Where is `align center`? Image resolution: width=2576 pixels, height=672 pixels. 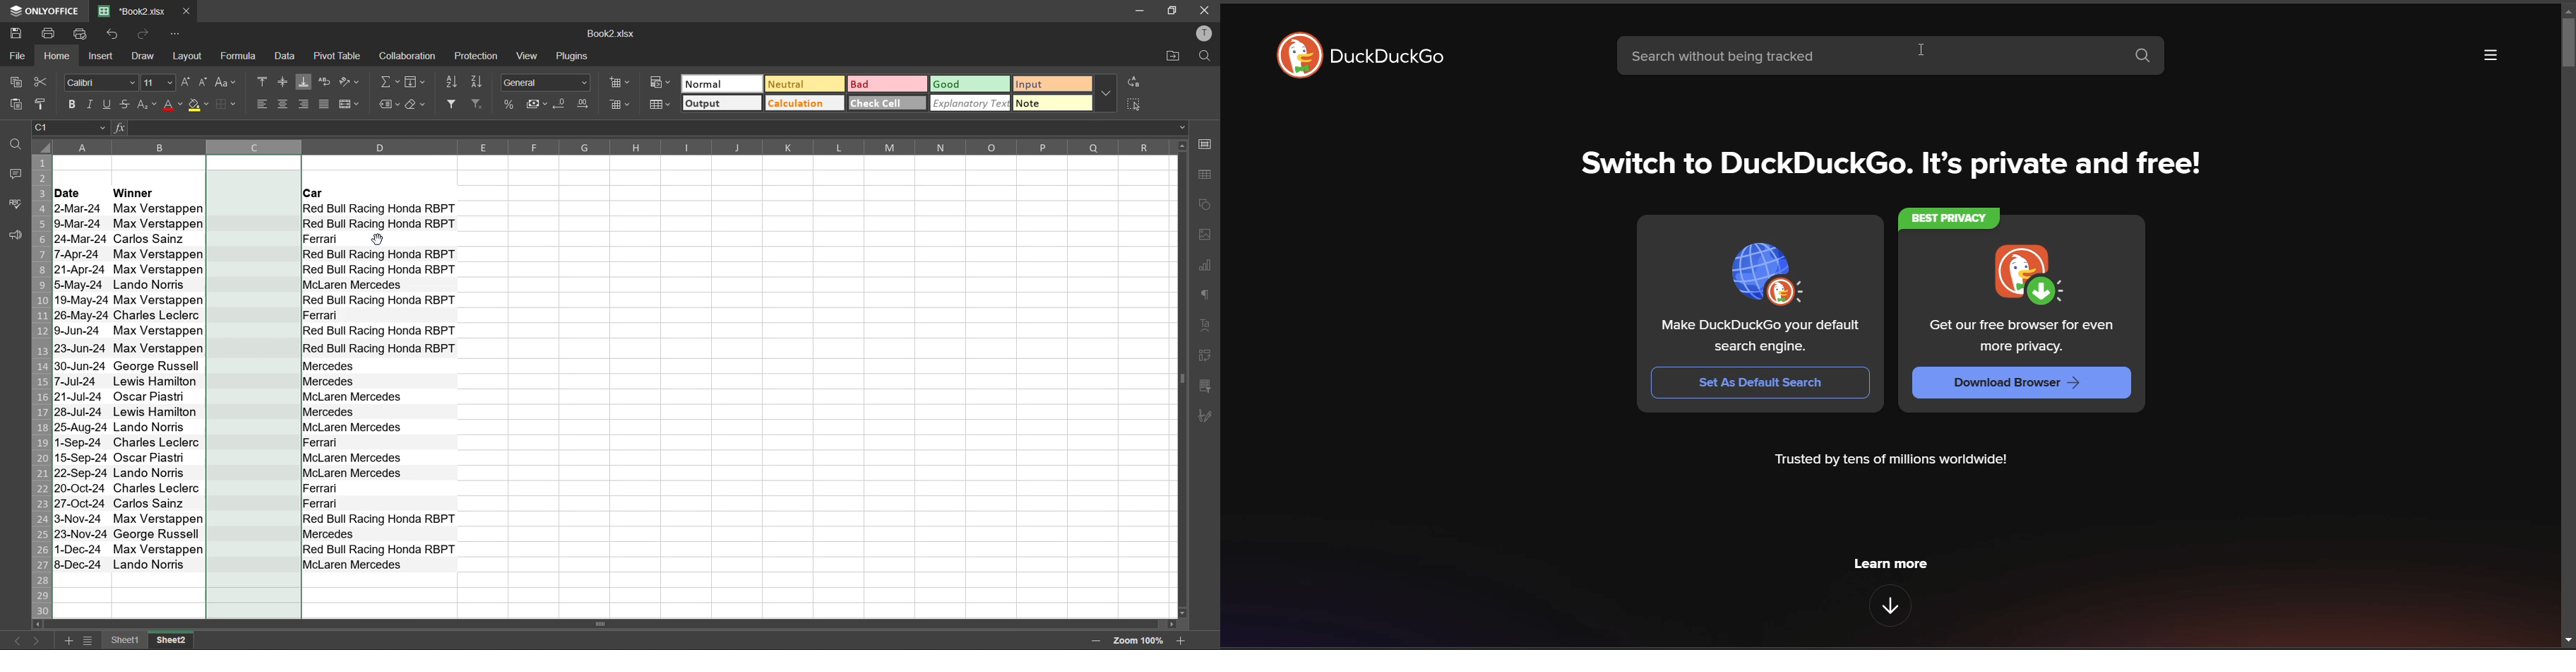
align center is located at coordinates (284, 104).